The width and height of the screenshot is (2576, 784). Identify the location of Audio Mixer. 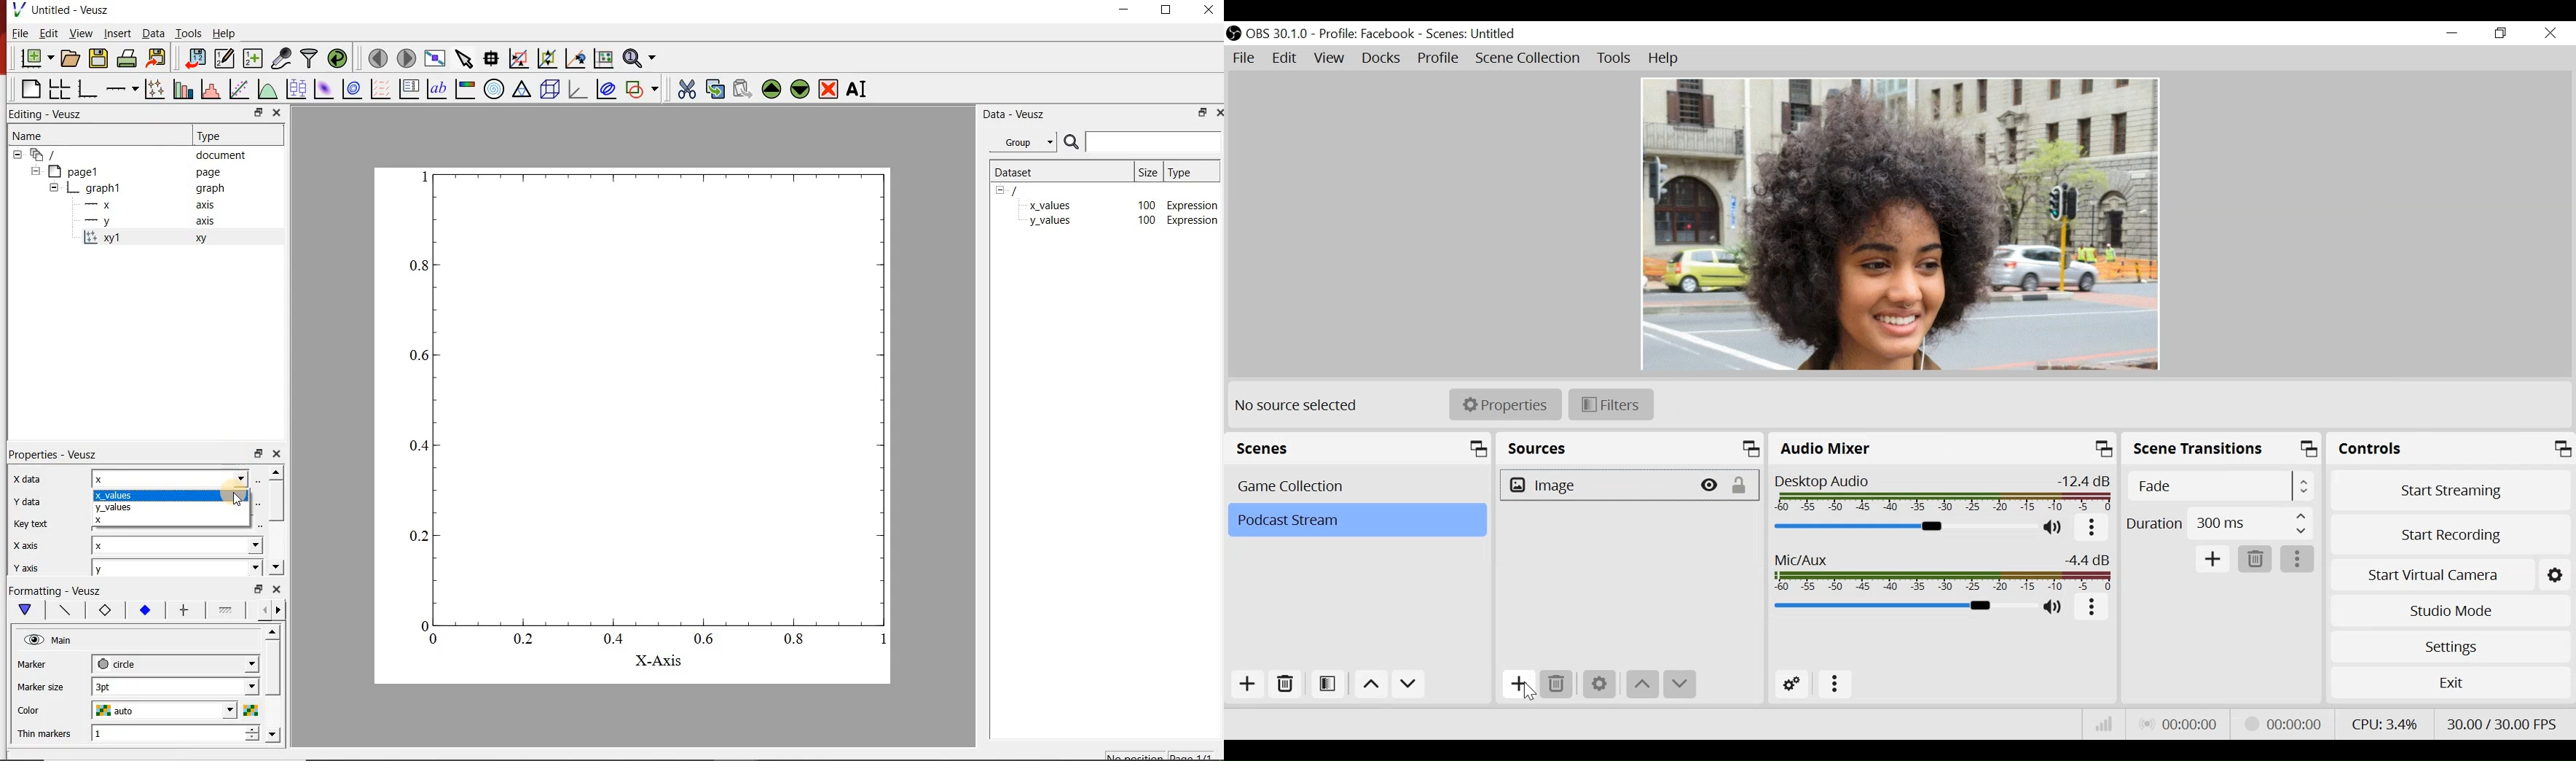
(1944, 450).